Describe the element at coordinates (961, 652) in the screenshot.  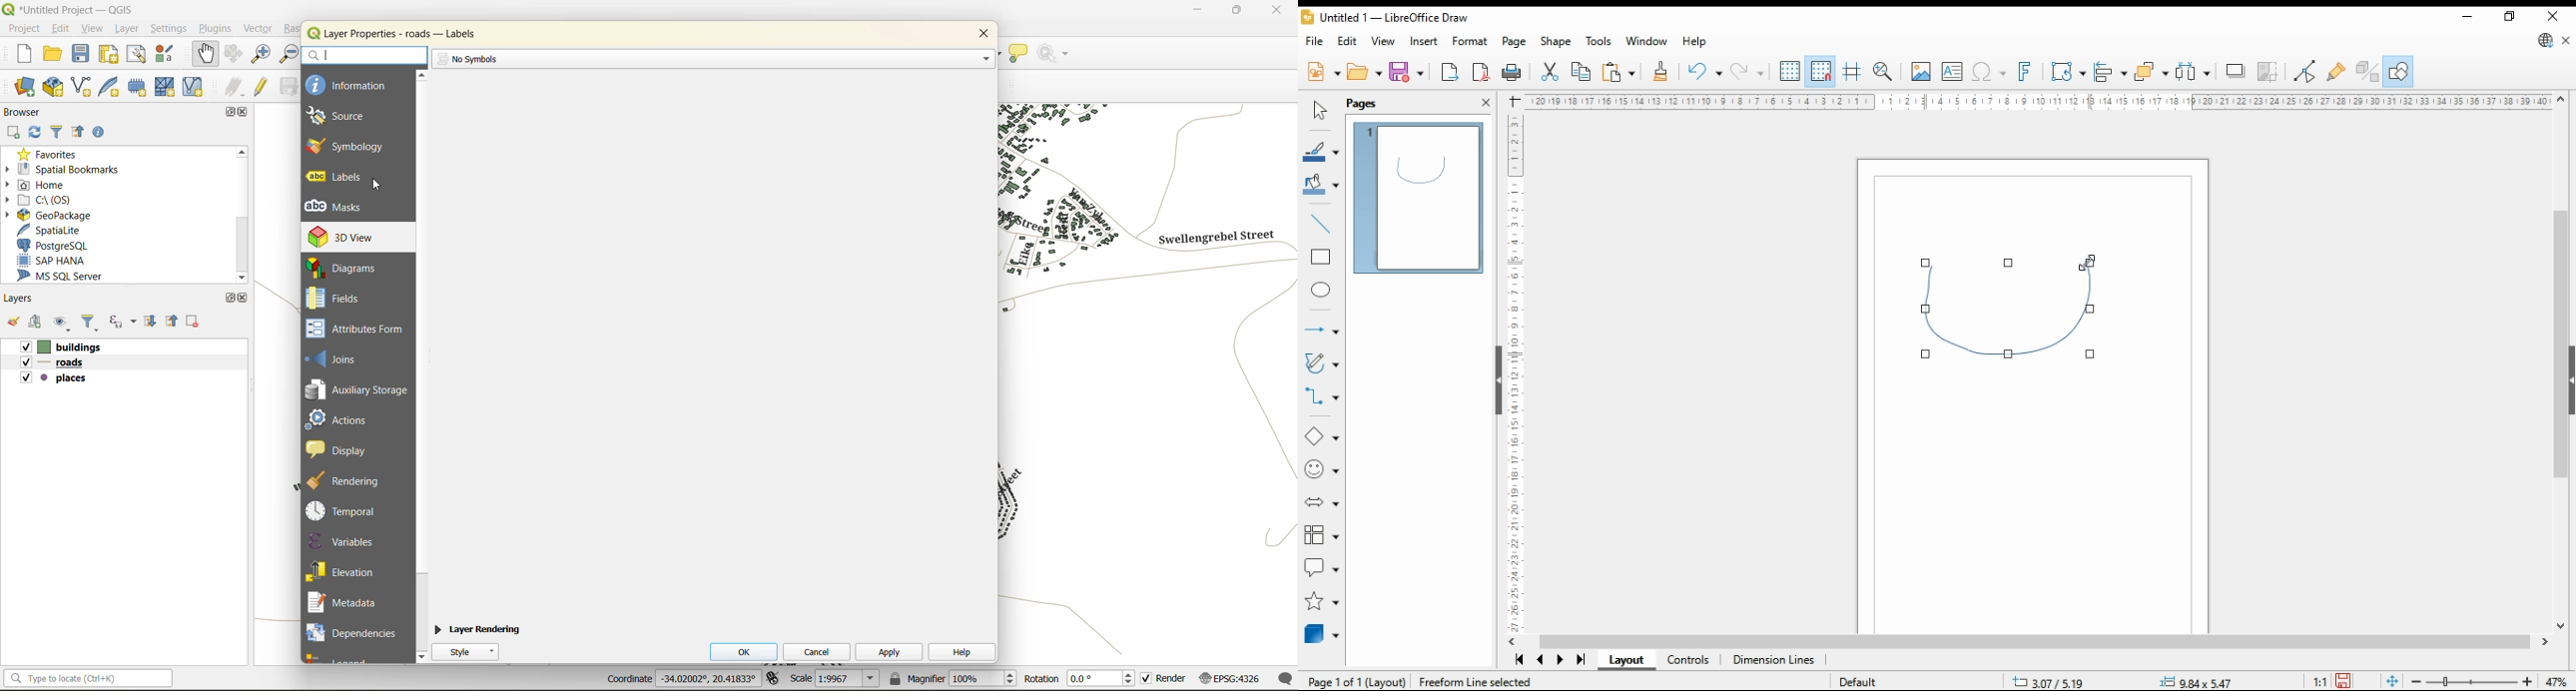
I see `help` at that location.